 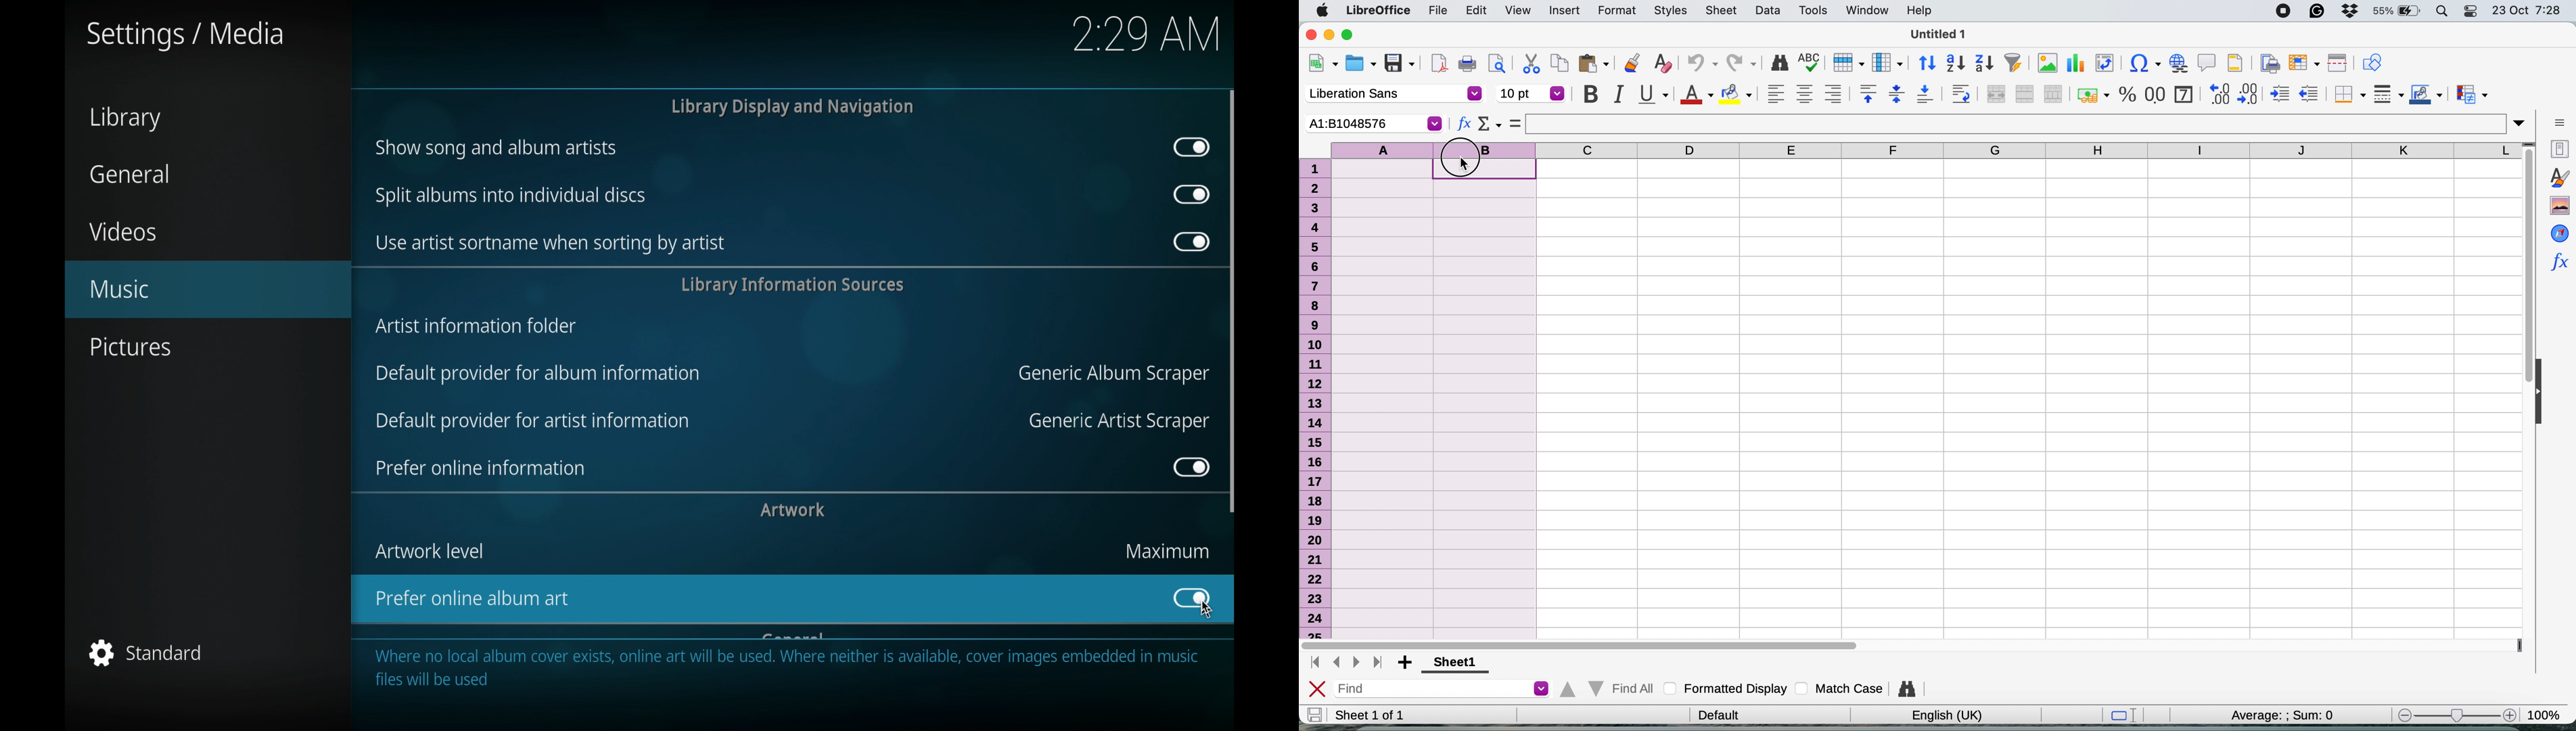 What do you see at coordinates (1716, 714) in the screenshot?
I see `default` at bounding box center [1716, 714].